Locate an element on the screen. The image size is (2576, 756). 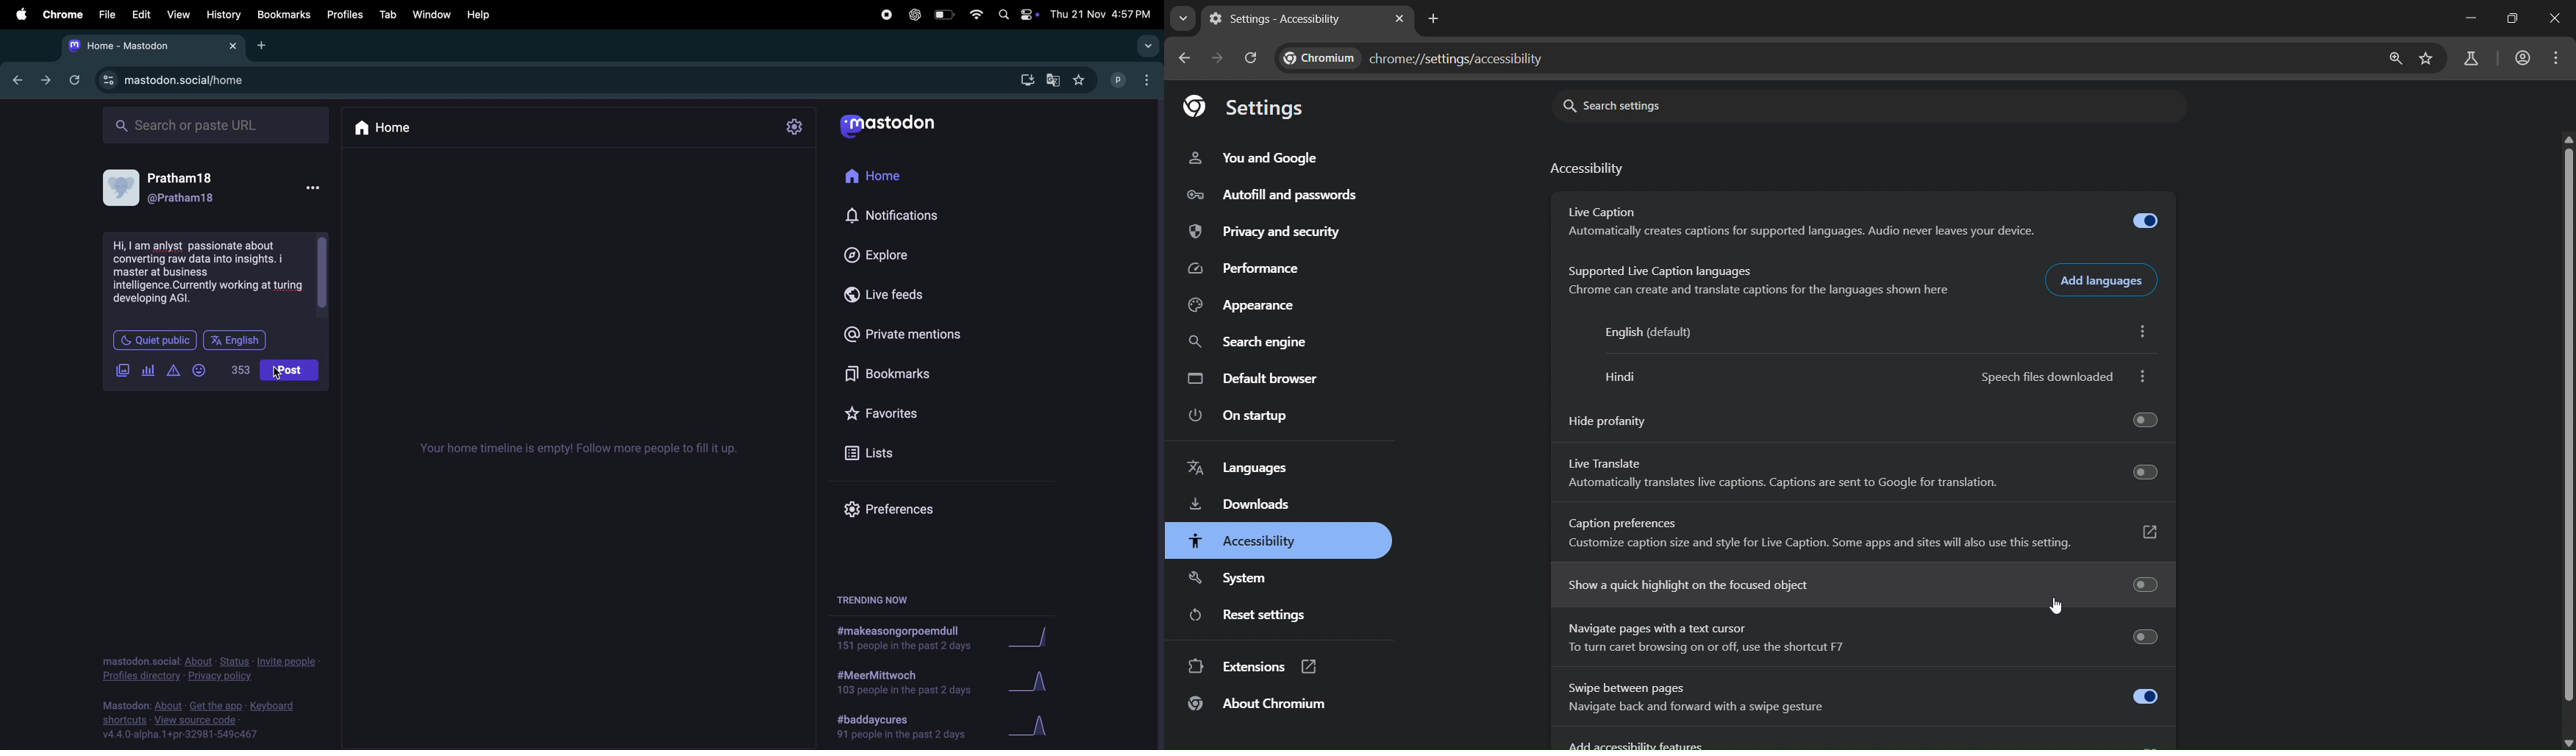
languages is located at coordinates (1236, 468).